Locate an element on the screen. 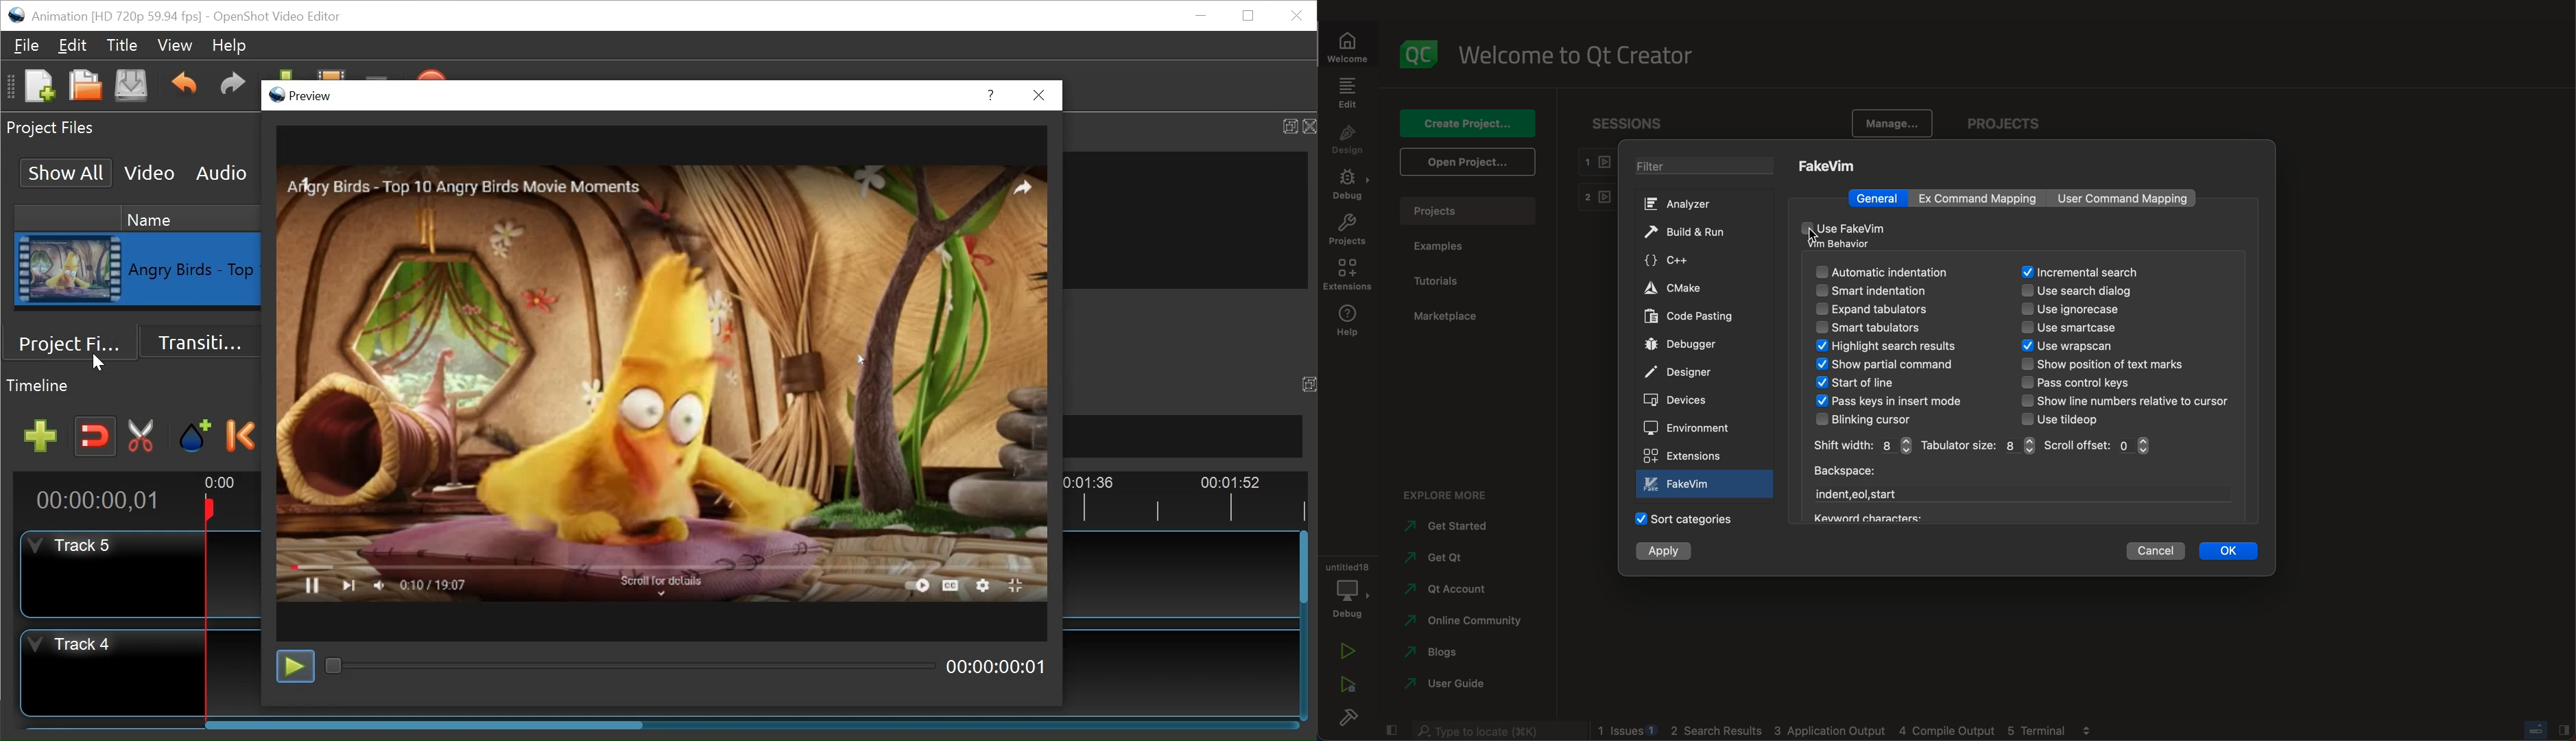 The width and height of the screenshot is (2576, 756). Save Project is located at coordinates (130, 85).